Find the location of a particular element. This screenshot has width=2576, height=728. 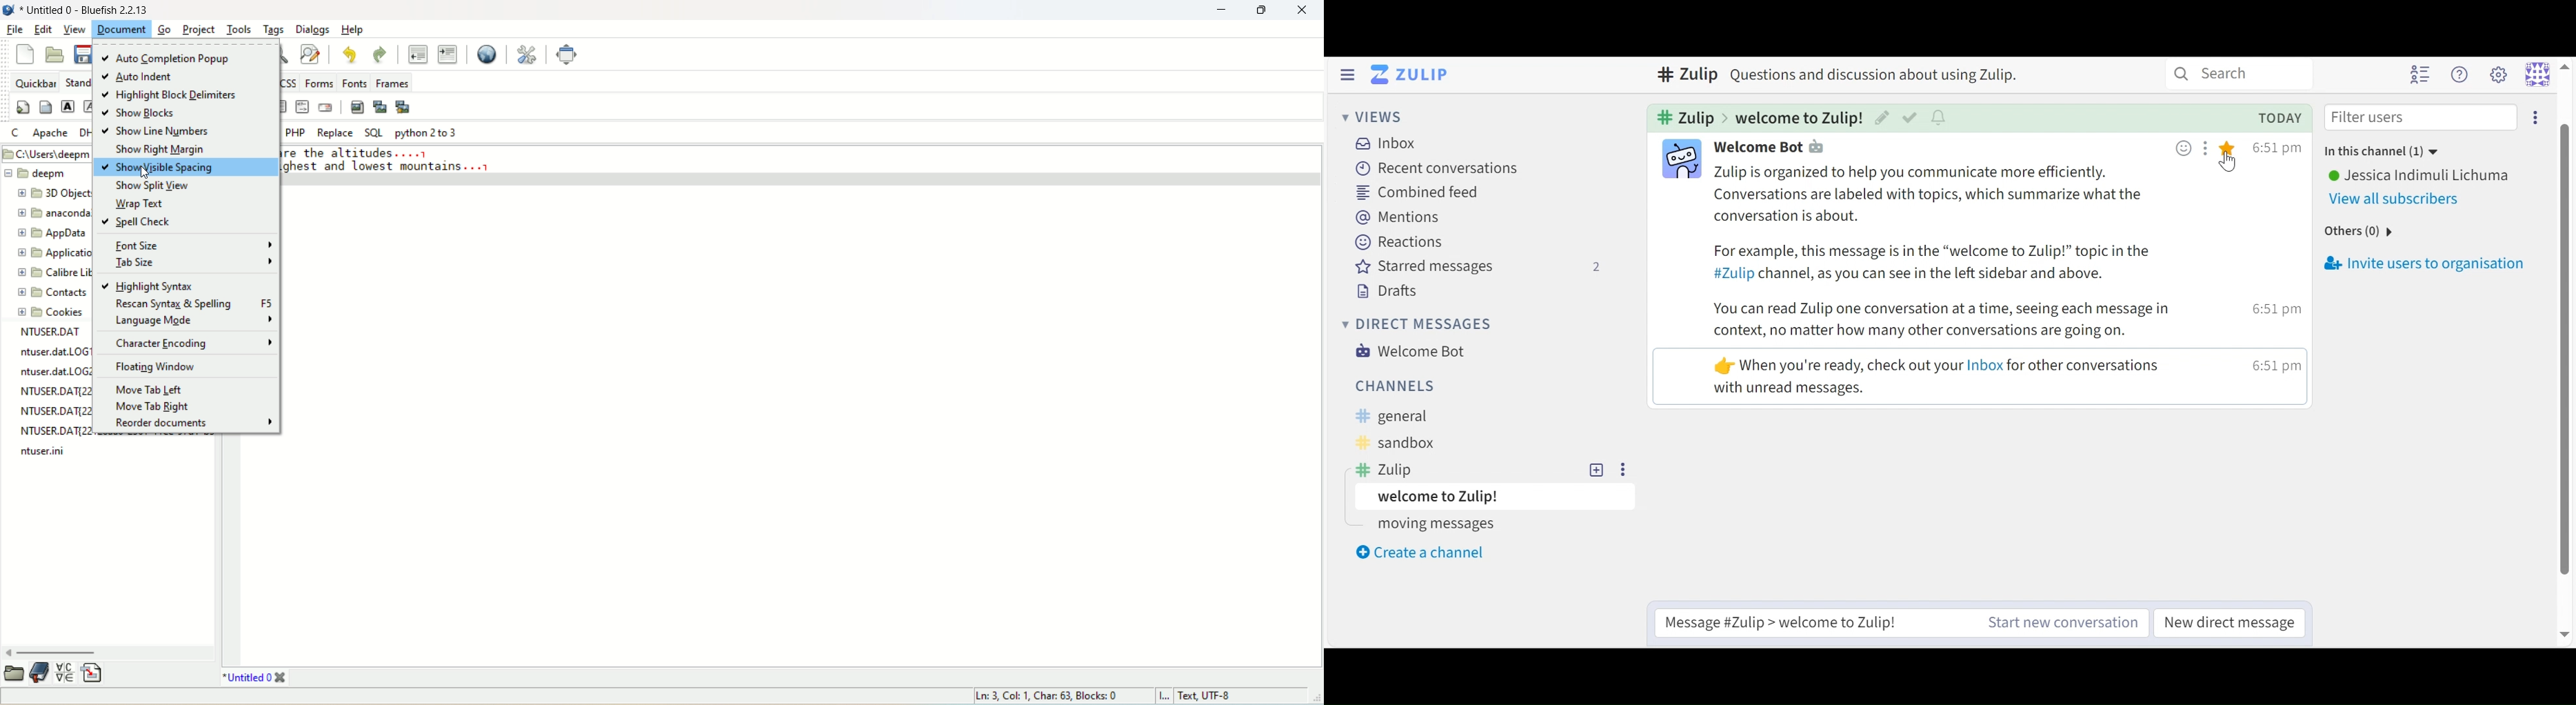

zulip is located at coordinates (1680, 75).